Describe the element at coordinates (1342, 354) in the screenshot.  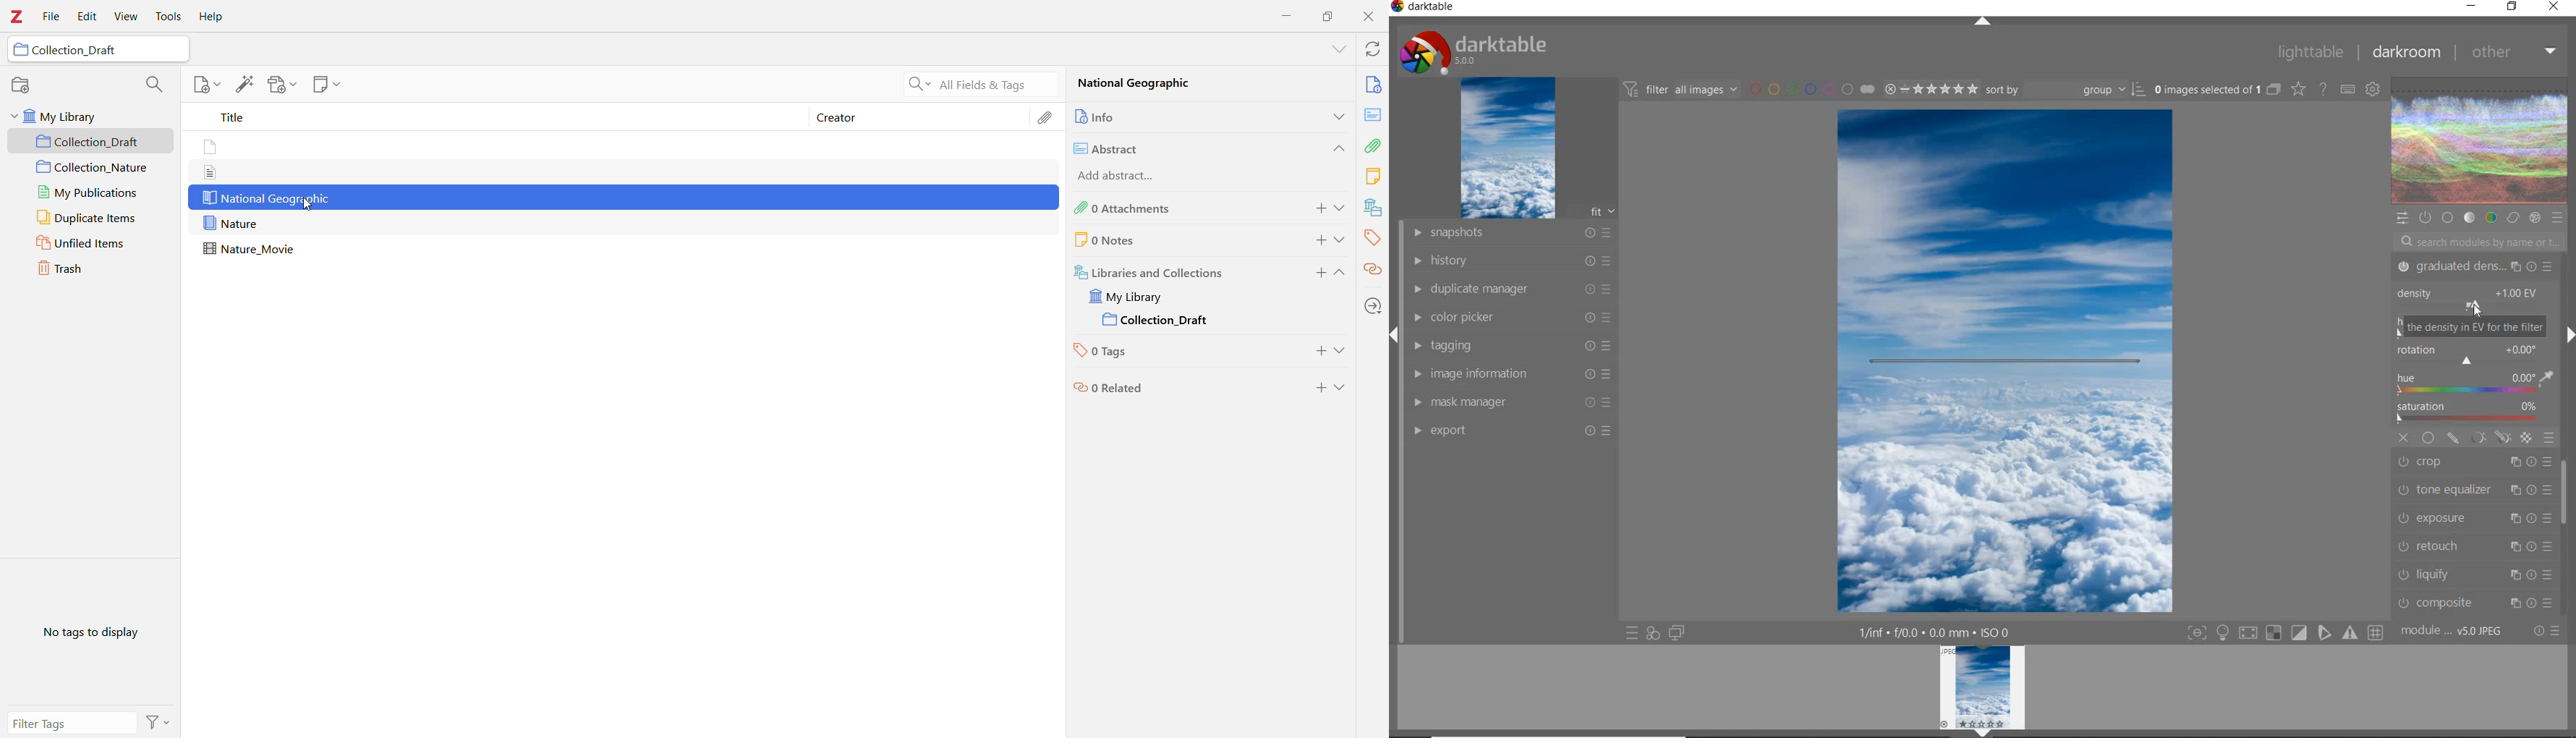
I see `Expand Section` at that location.